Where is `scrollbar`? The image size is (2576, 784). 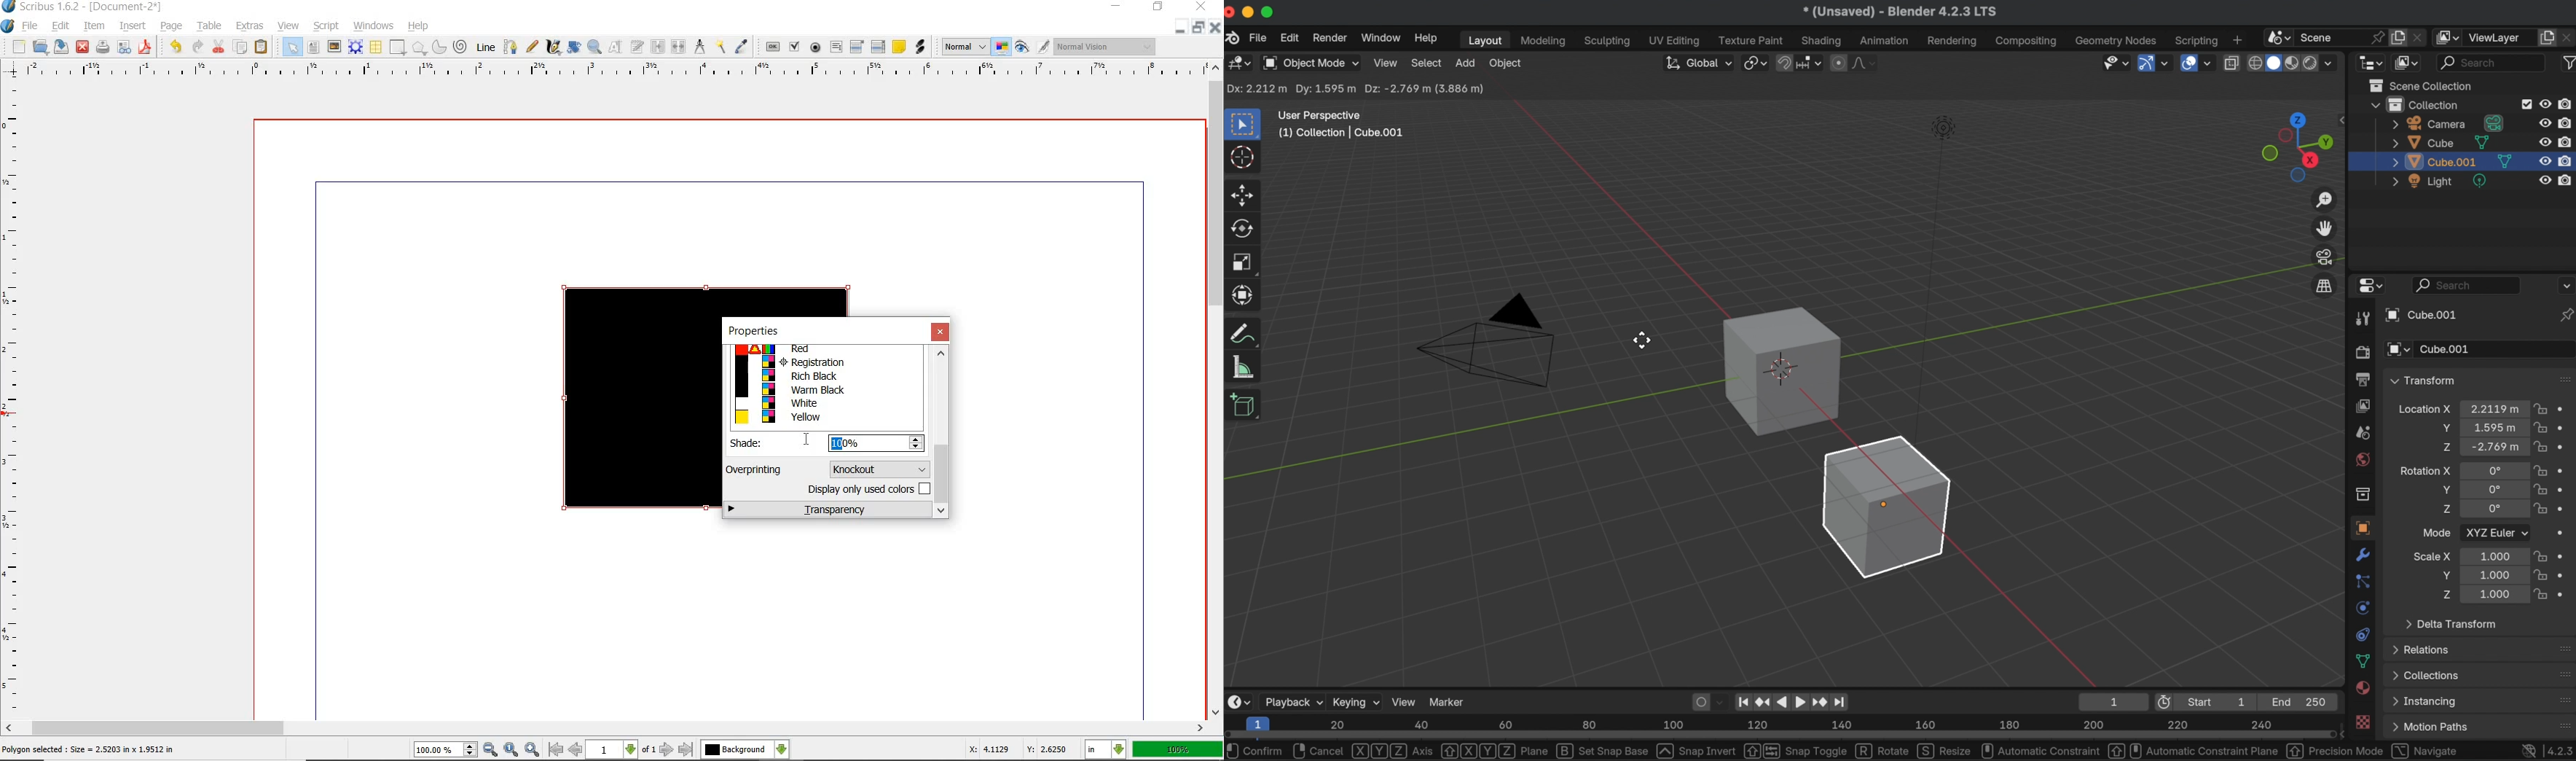 scrollbar is located at coordinates (605, 728).